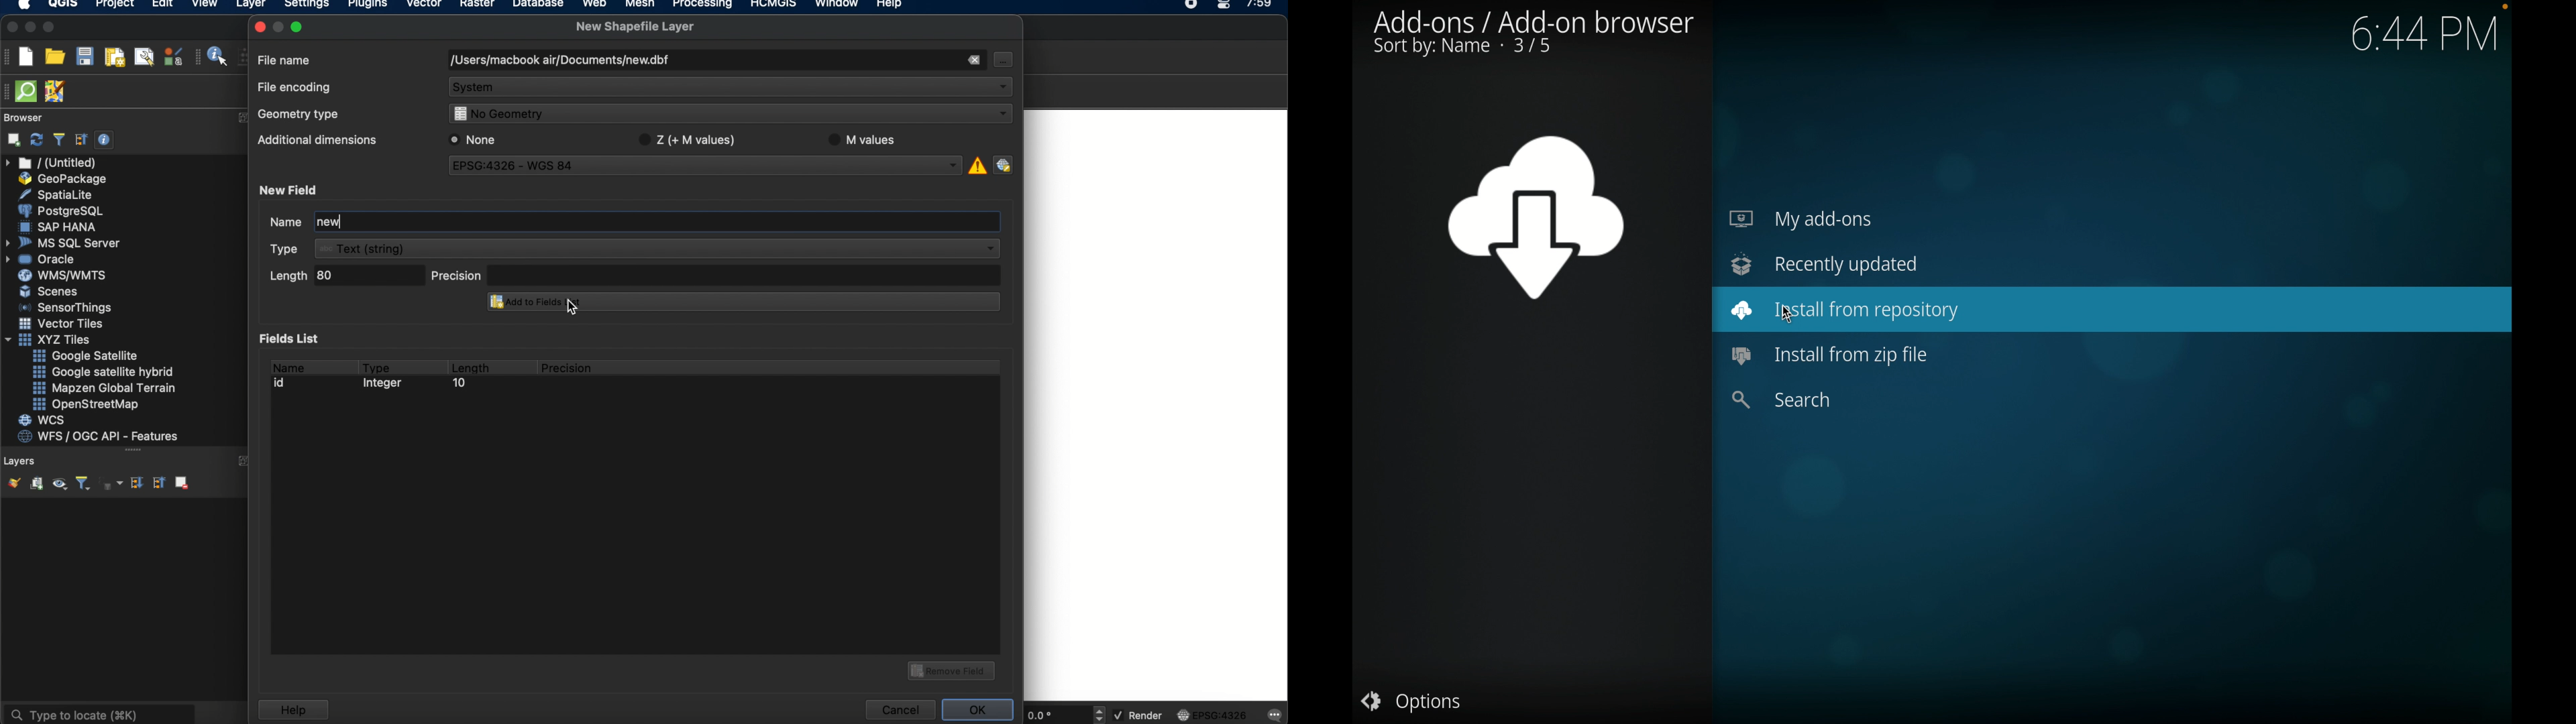 This screenshot has width=2576, height=728. What do you see at coordinates (1788, 314) in the screenshot?
I see `mouse pointer` at bounding box center [1788, 314].